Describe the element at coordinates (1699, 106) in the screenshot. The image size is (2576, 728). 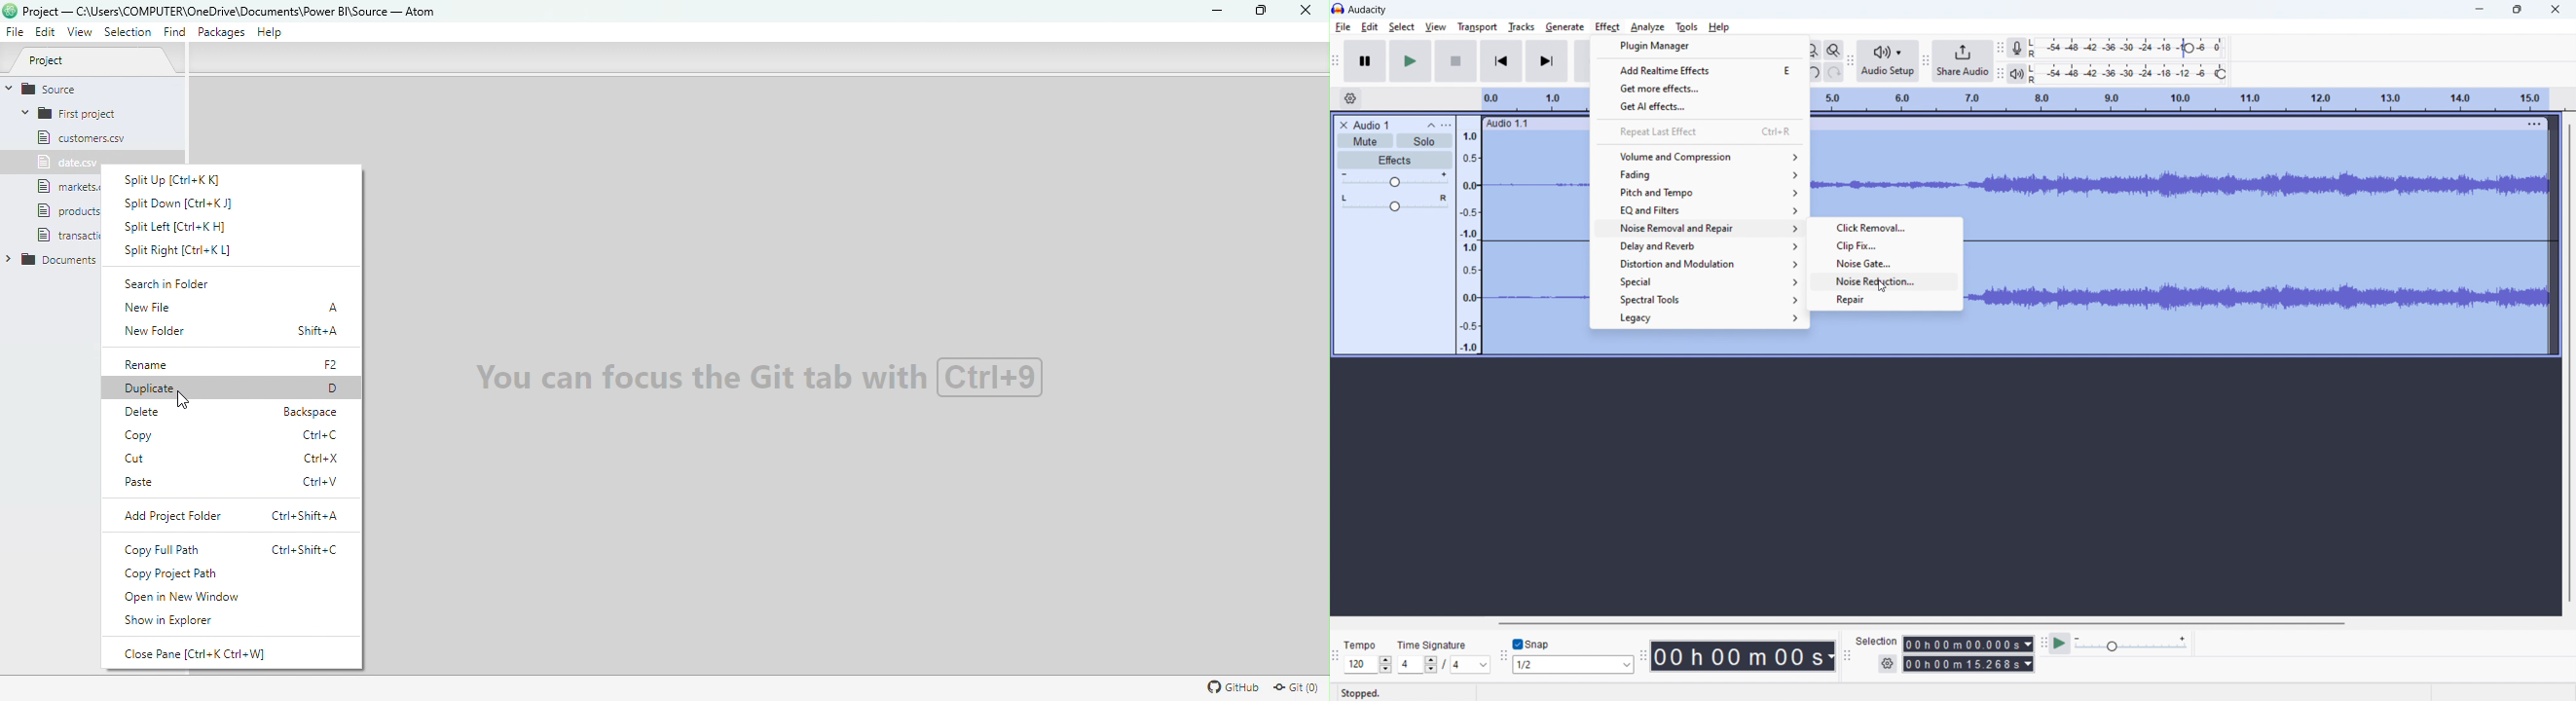
I see `get AI effects` at that location.